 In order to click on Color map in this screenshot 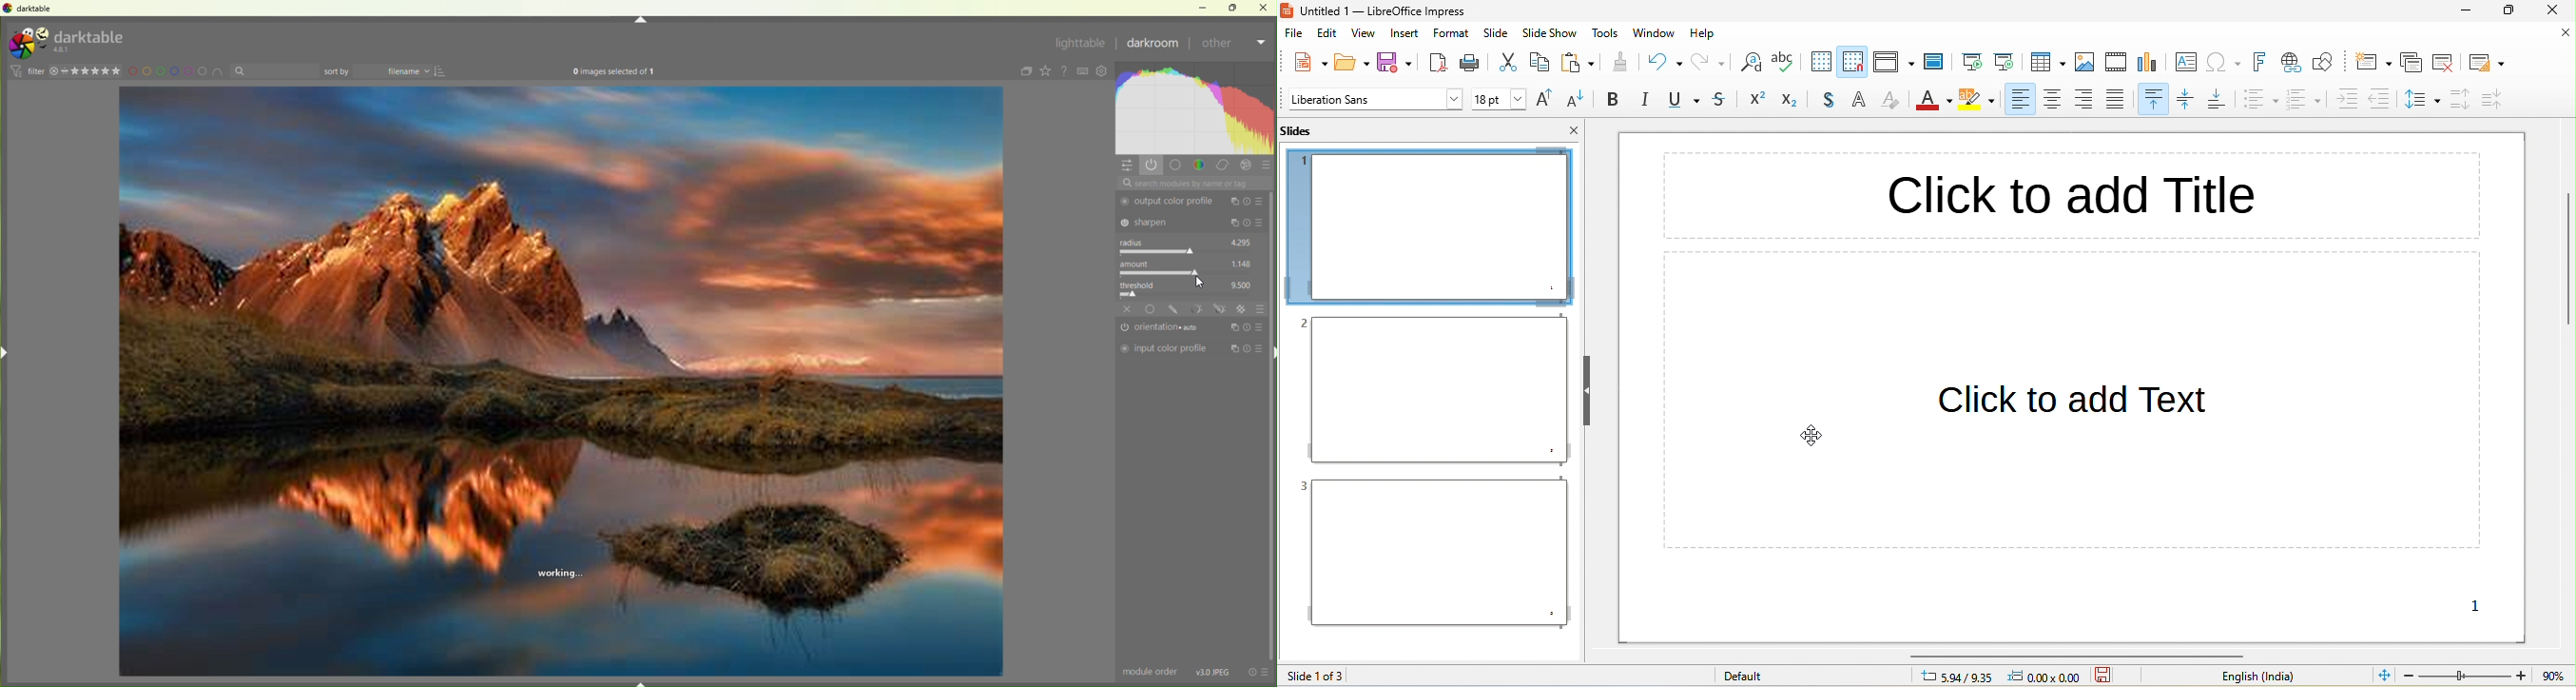, I will do `click(1196, 108)`.